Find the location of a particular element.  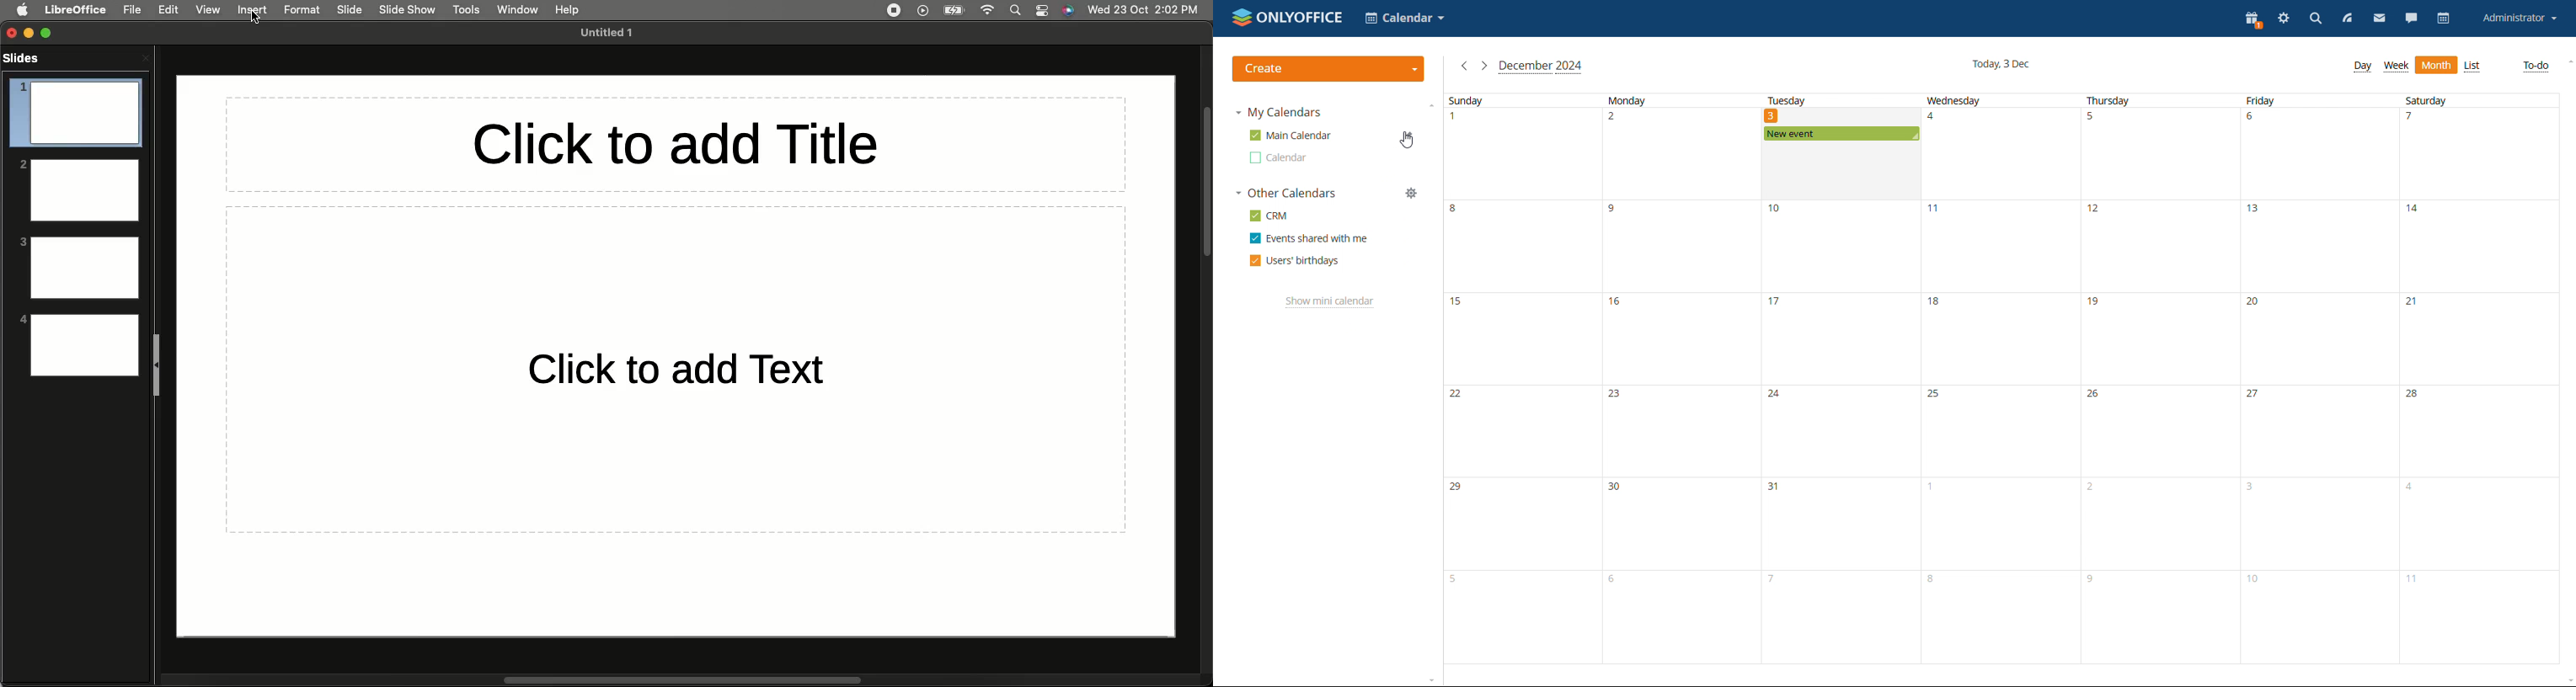

File name is located at coordinates (611, 33).